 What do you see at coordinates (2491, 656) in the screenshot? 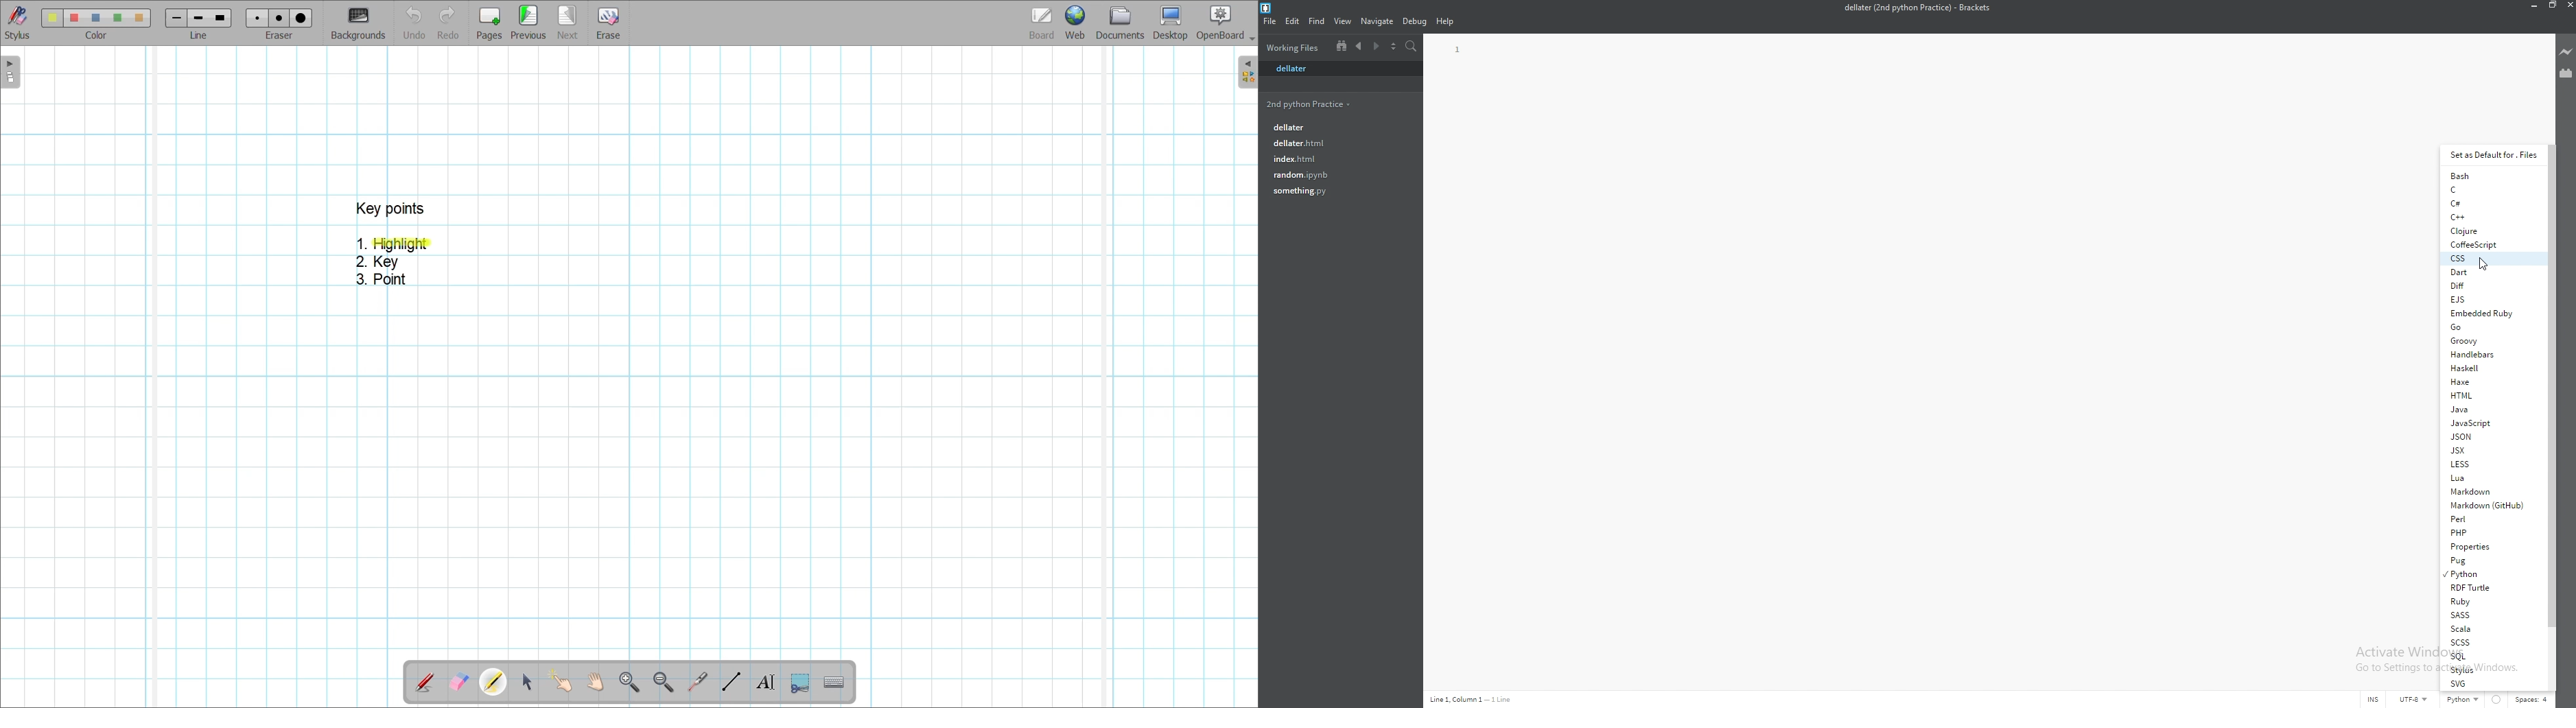
I see `sql` at bounding box center [2491, 656].